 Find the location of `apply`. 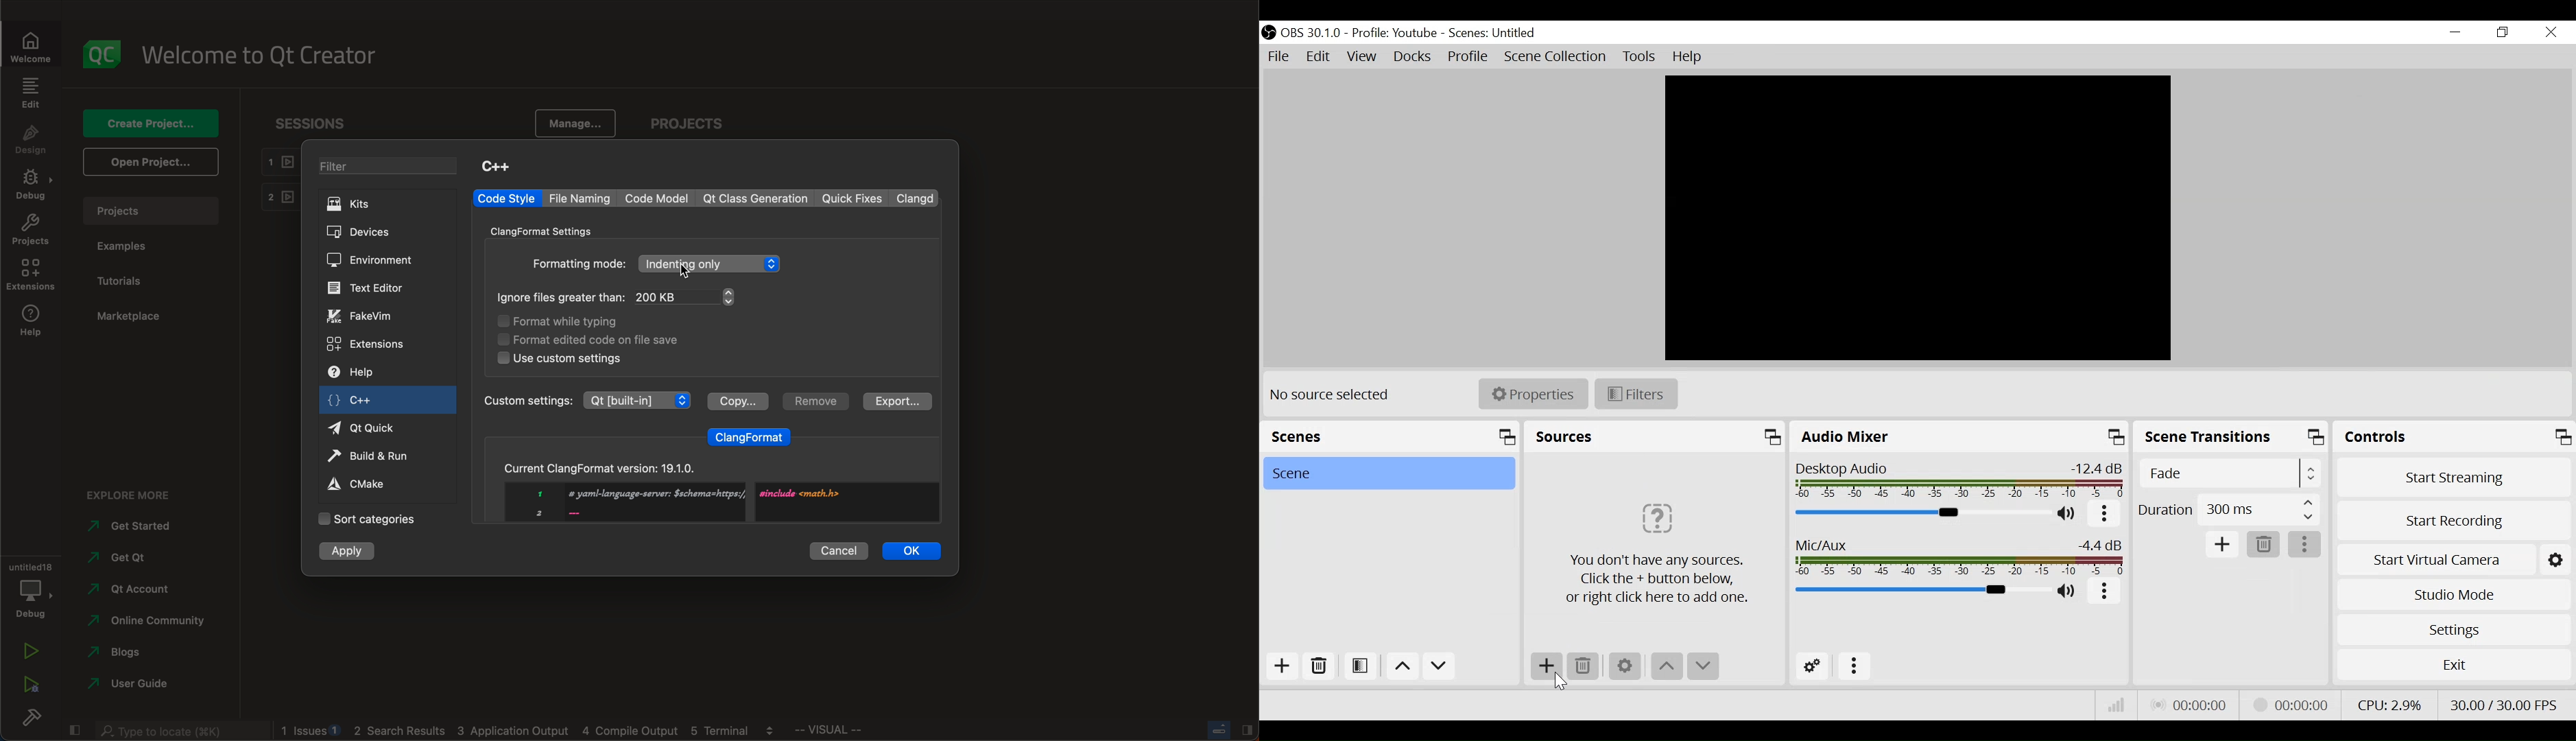

apply is located at coordinates (348, 552).